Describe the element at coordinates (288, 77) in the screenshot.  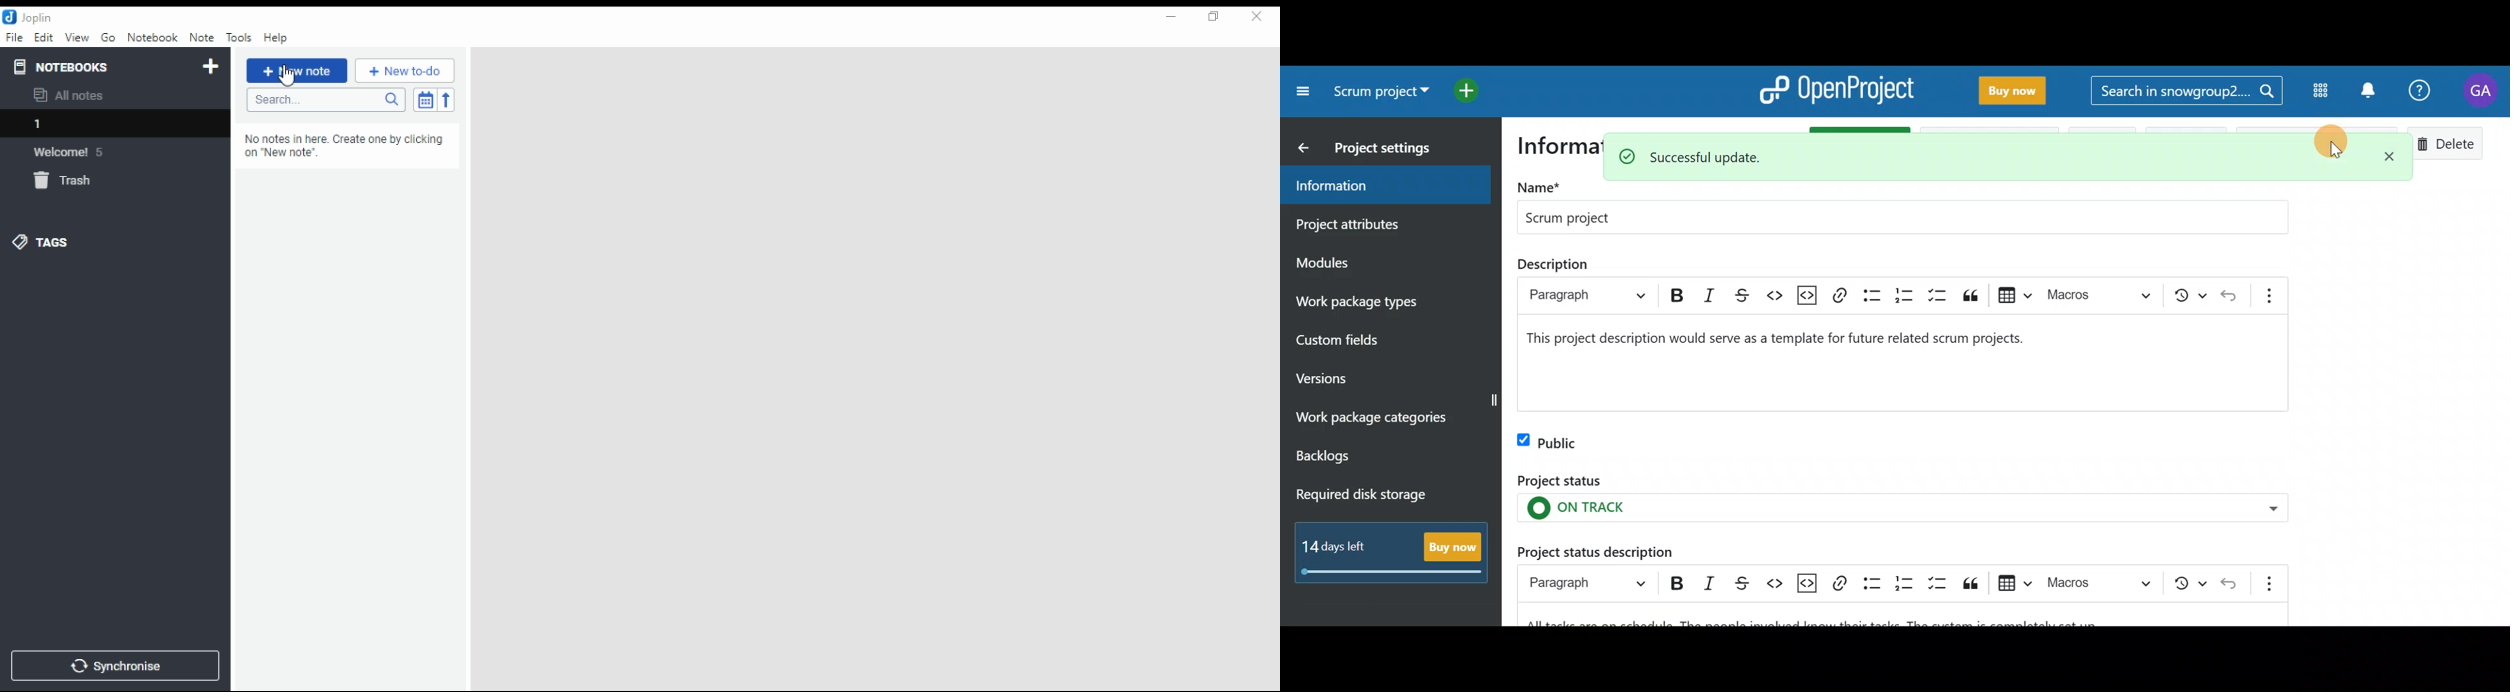
I see `mouse pointer` at that location.